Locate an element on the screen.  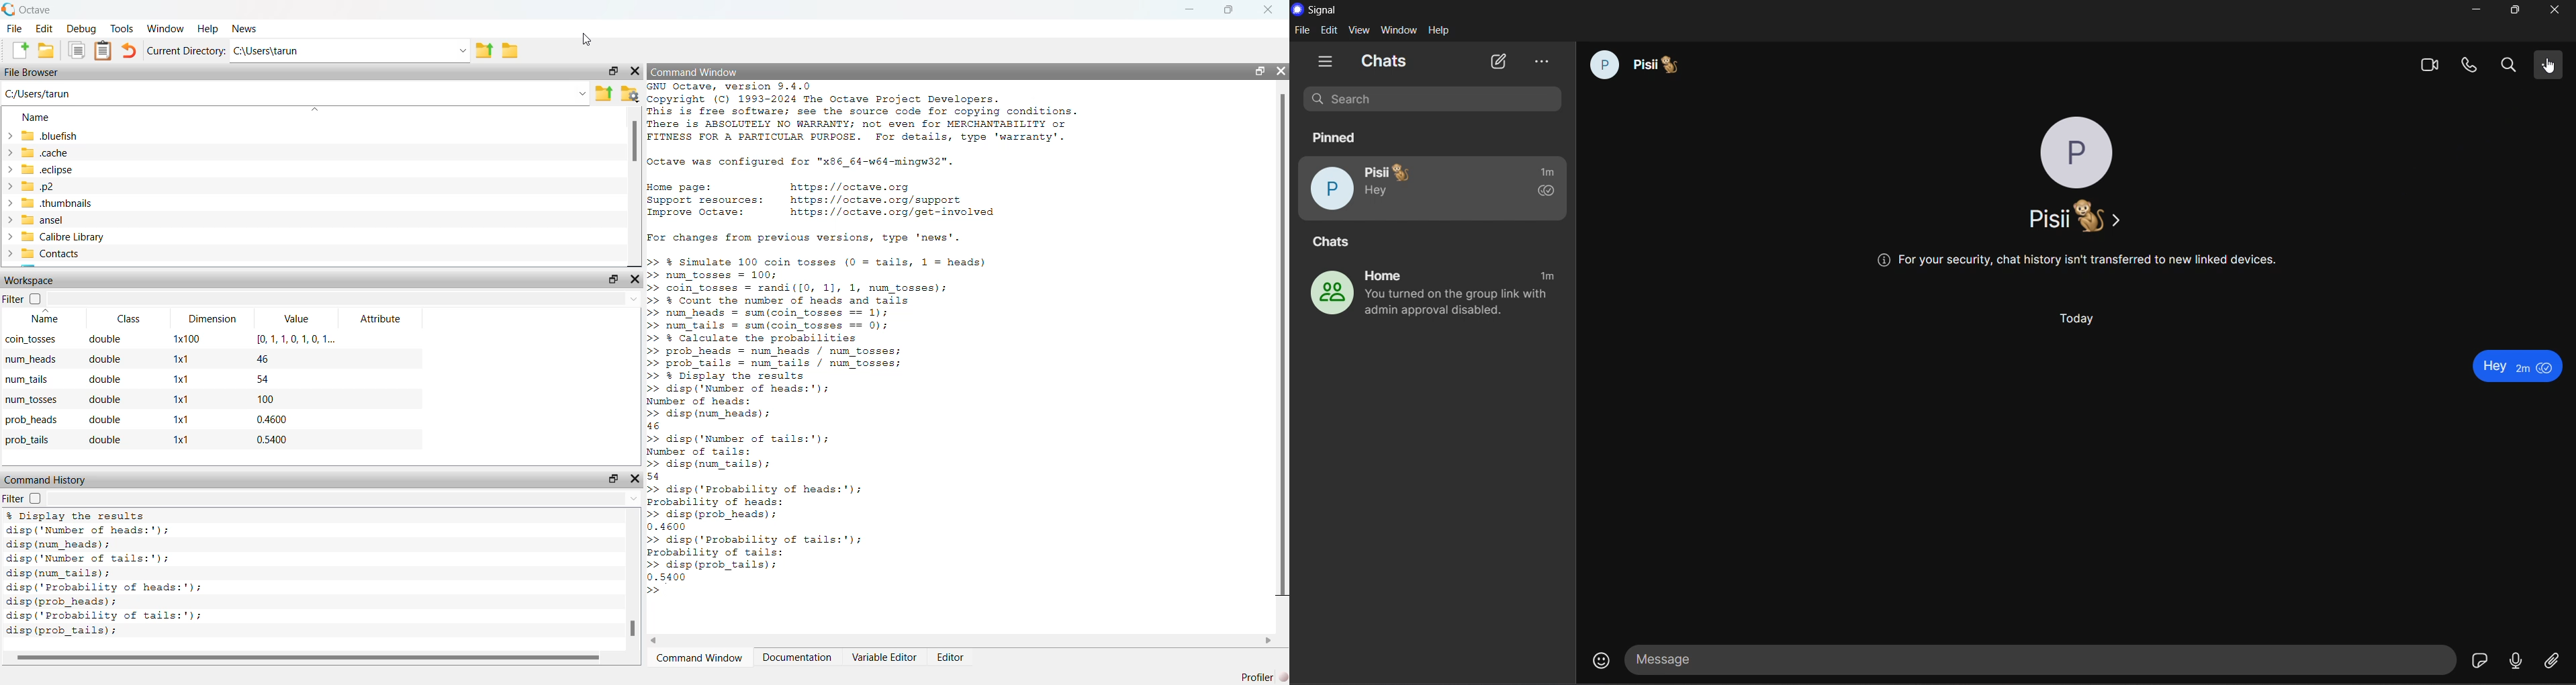
chats is located at coordinates (1383, 59).